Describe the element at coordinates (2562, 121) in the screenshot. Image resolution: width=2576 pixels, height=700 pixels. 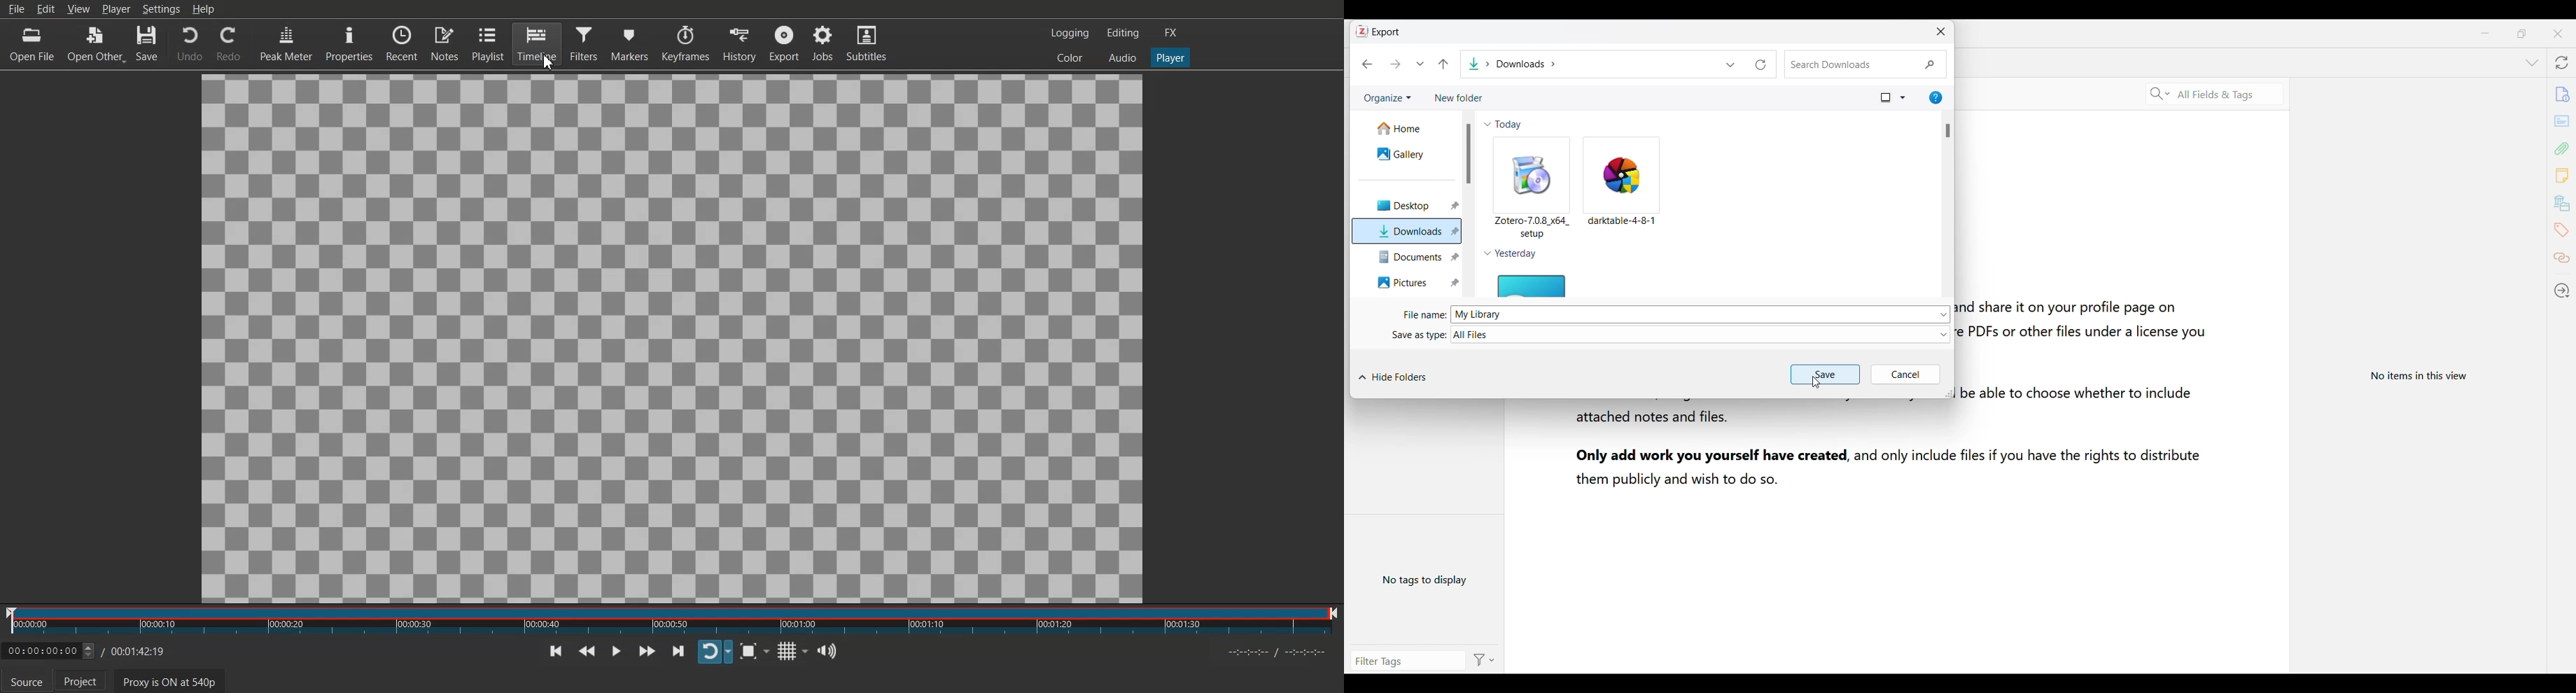
I see `Abstract` at that location.